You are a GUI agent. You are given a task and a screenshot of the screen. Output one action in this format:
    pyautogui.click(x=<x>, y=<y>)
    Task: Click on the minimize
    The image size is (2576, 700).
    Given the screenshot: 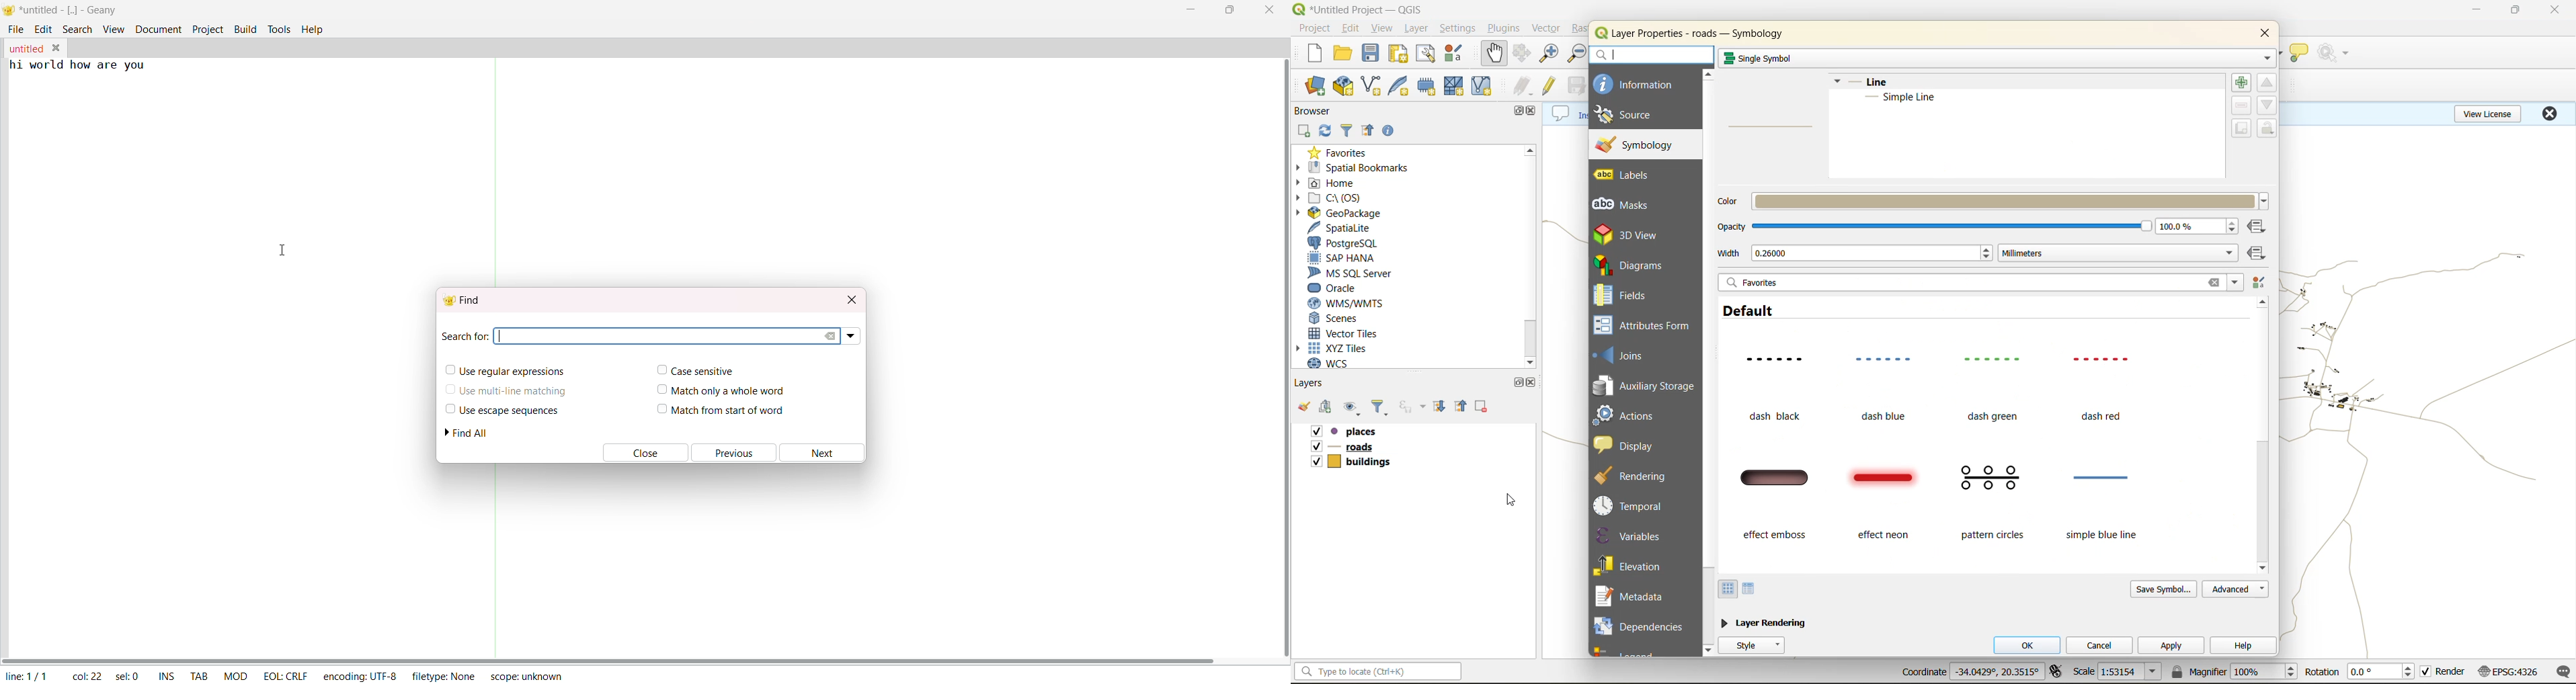 What is the action you would take?
    pyautogui.click(x=2470, y=11)
    